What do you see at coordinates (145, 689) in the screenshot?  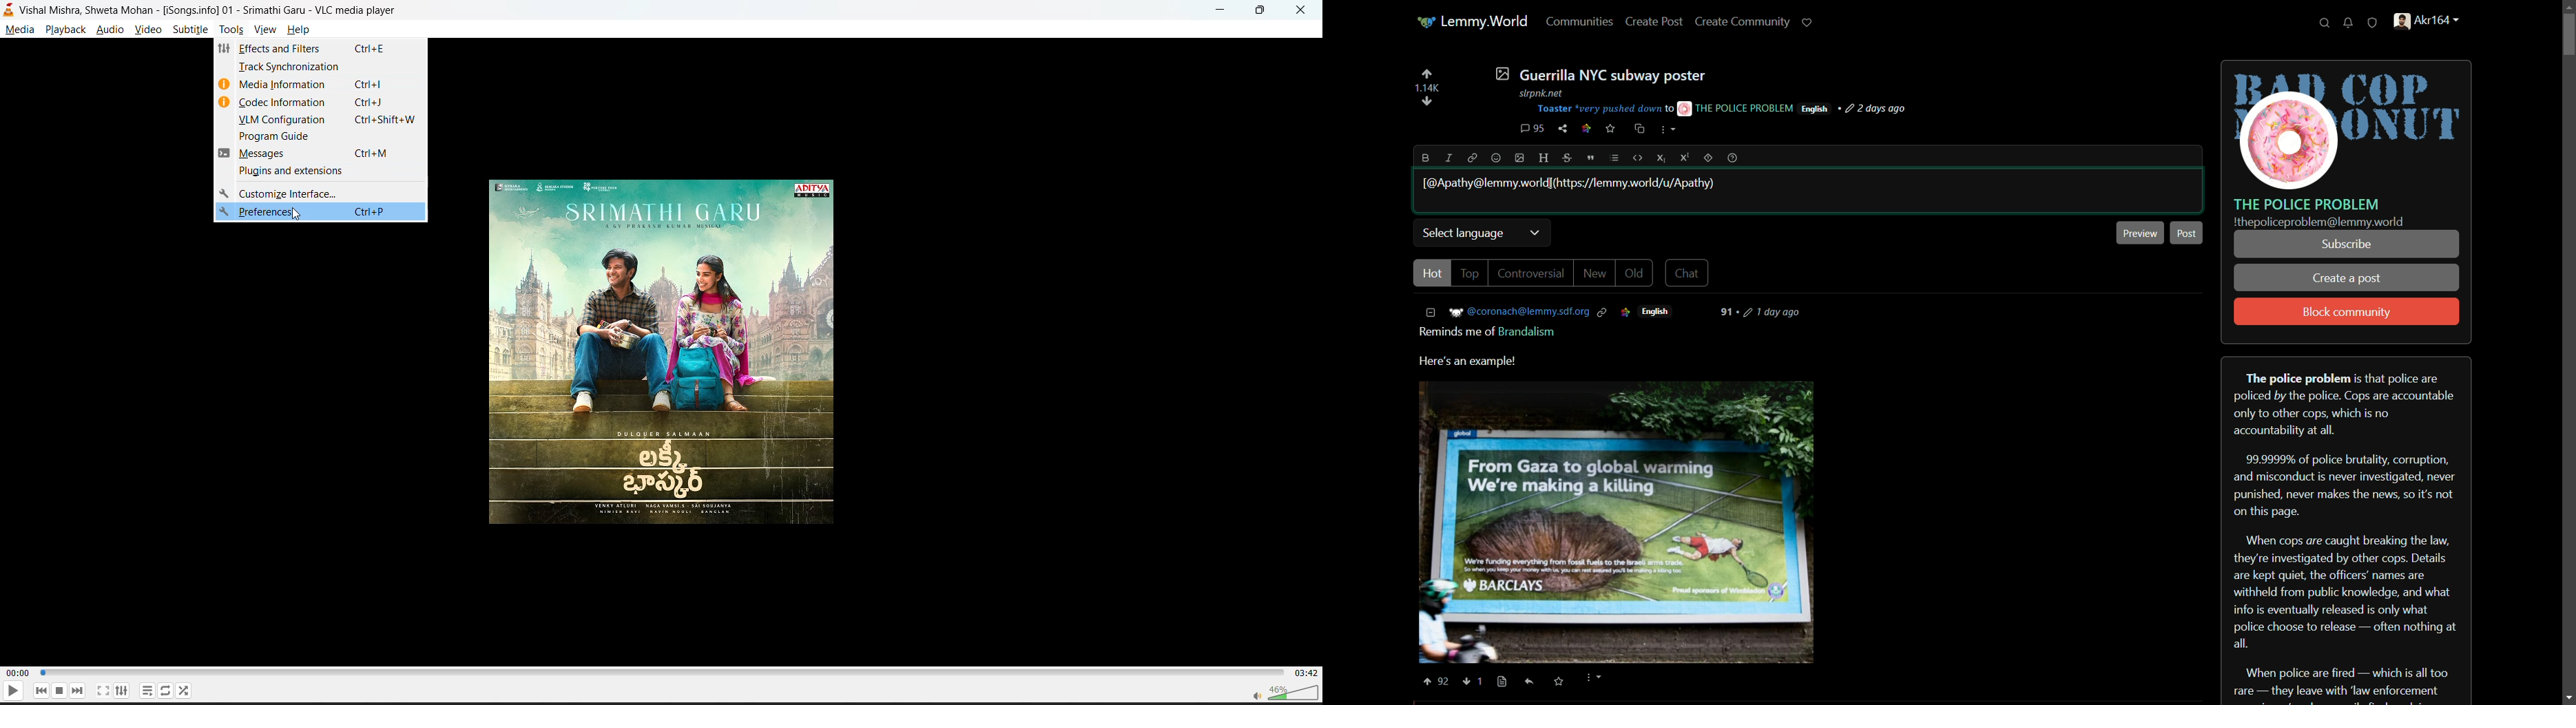 I see `playlist` at bounding box center [145, 689].